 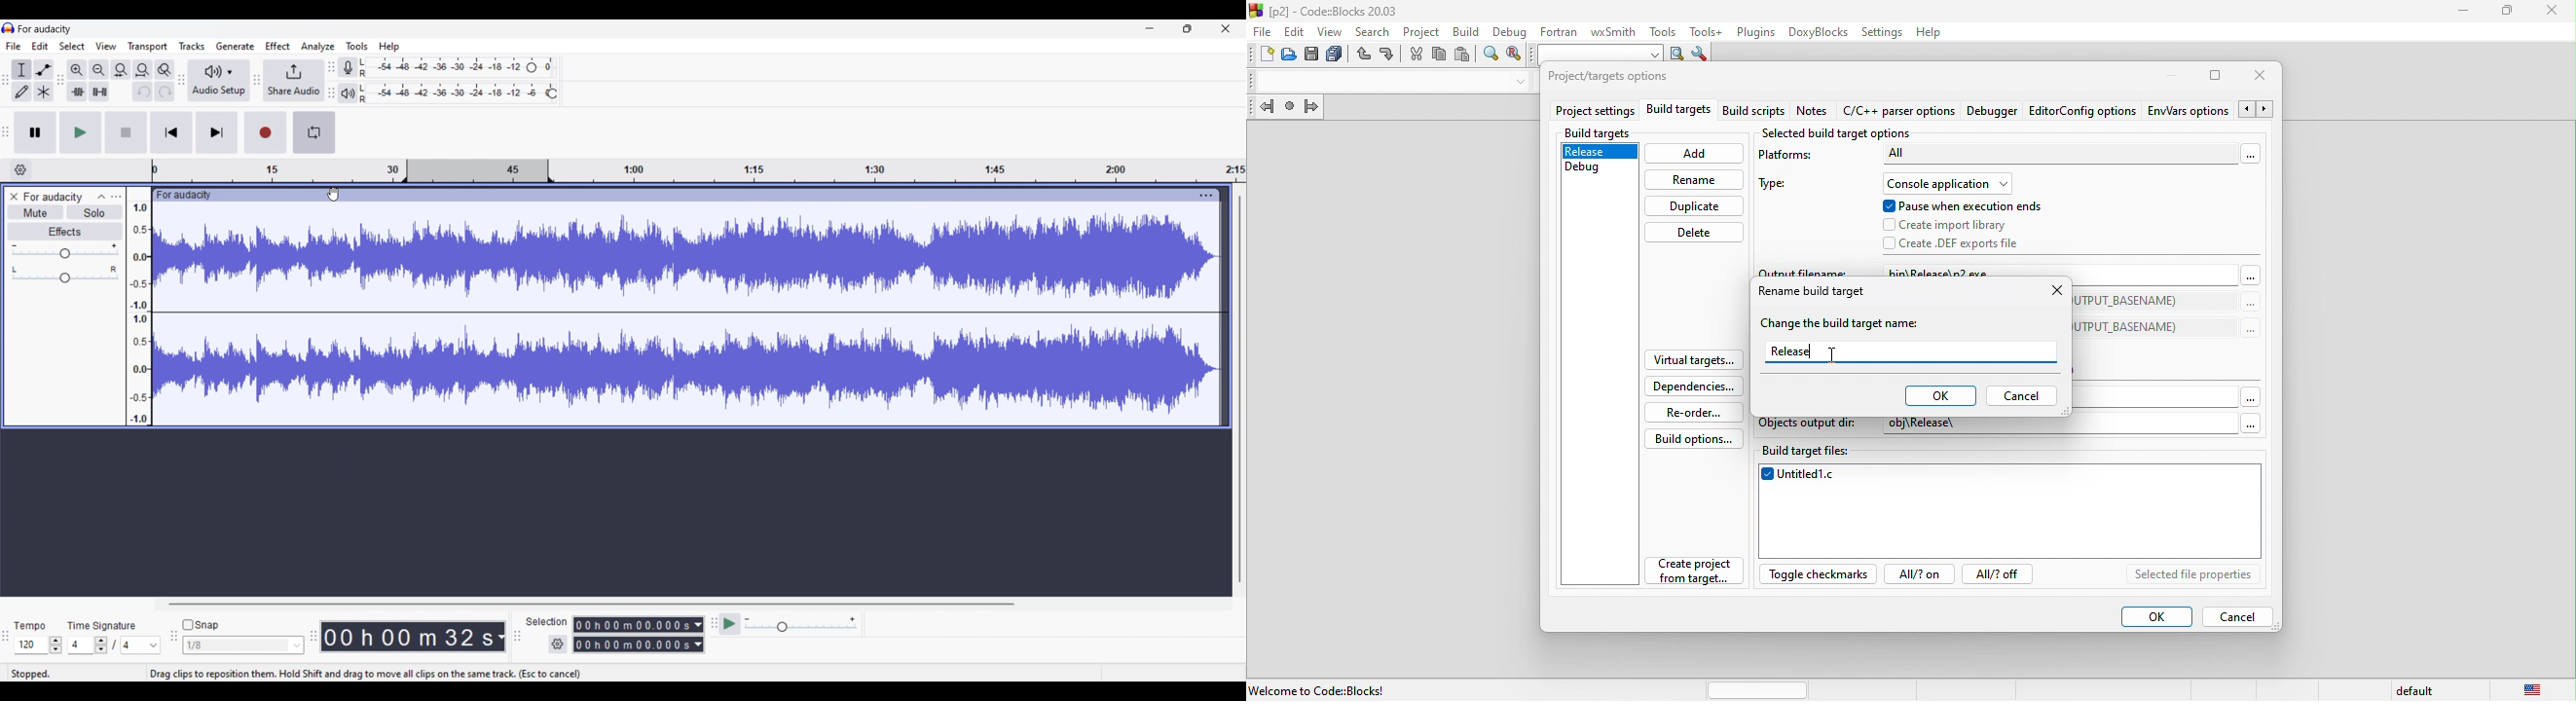 What do you see at coordinates (441, 68) in the screenshot?
I see `Recording level` at bounding box center [441, 68].